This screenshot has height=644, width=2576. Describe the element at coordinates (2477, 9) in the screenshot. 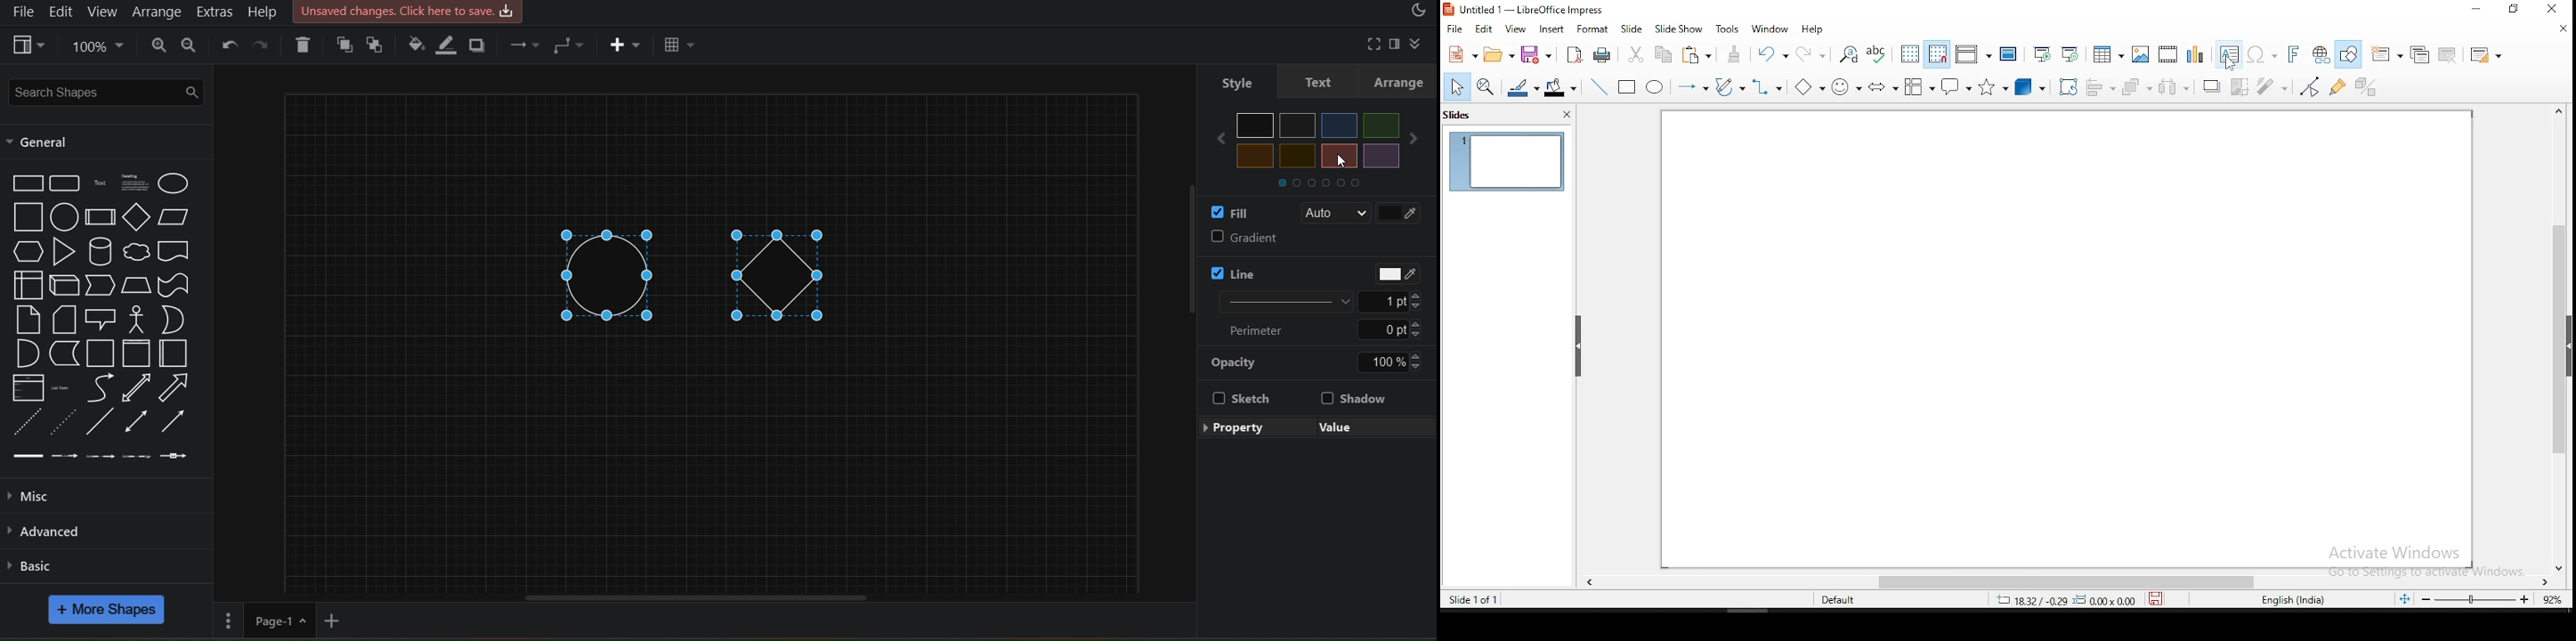

I see `minimize` at that location.